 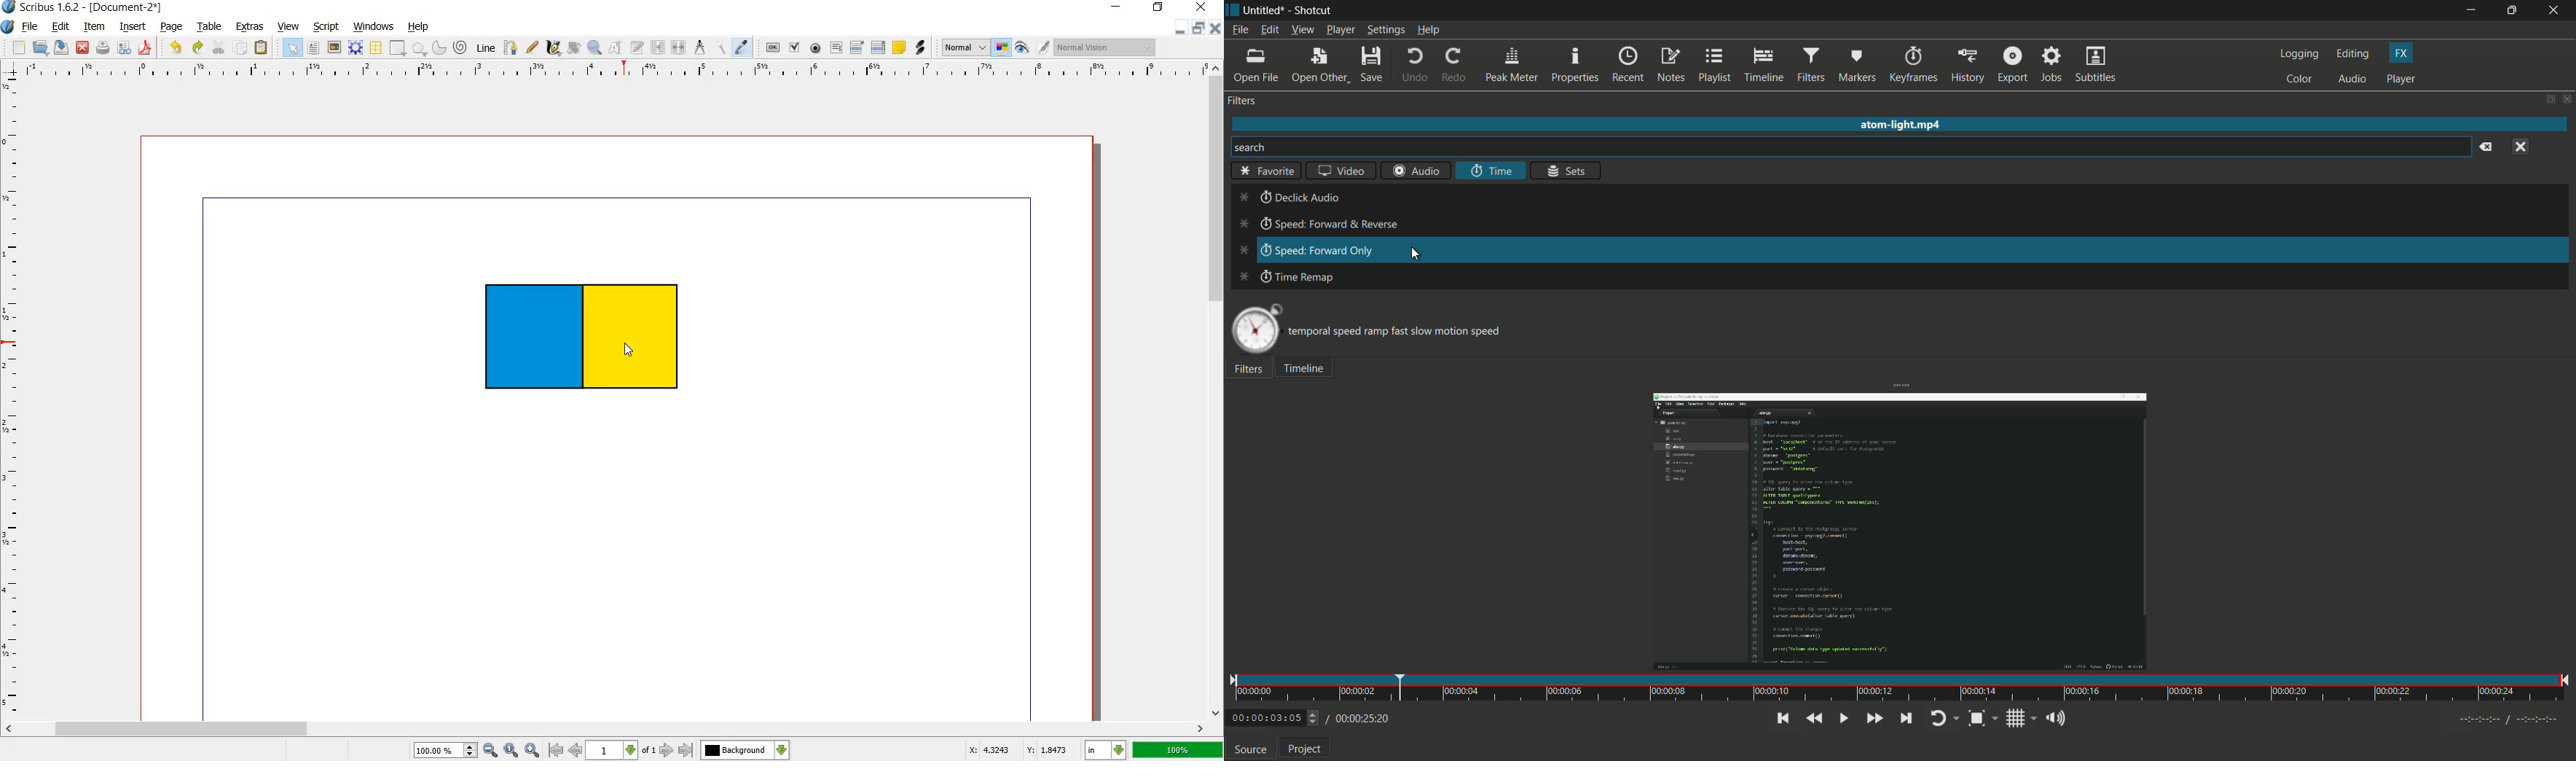 What do you see at coordinates (1256, 329) in the screenshot?
I see `clock image` at bounding box center [1256, 329].